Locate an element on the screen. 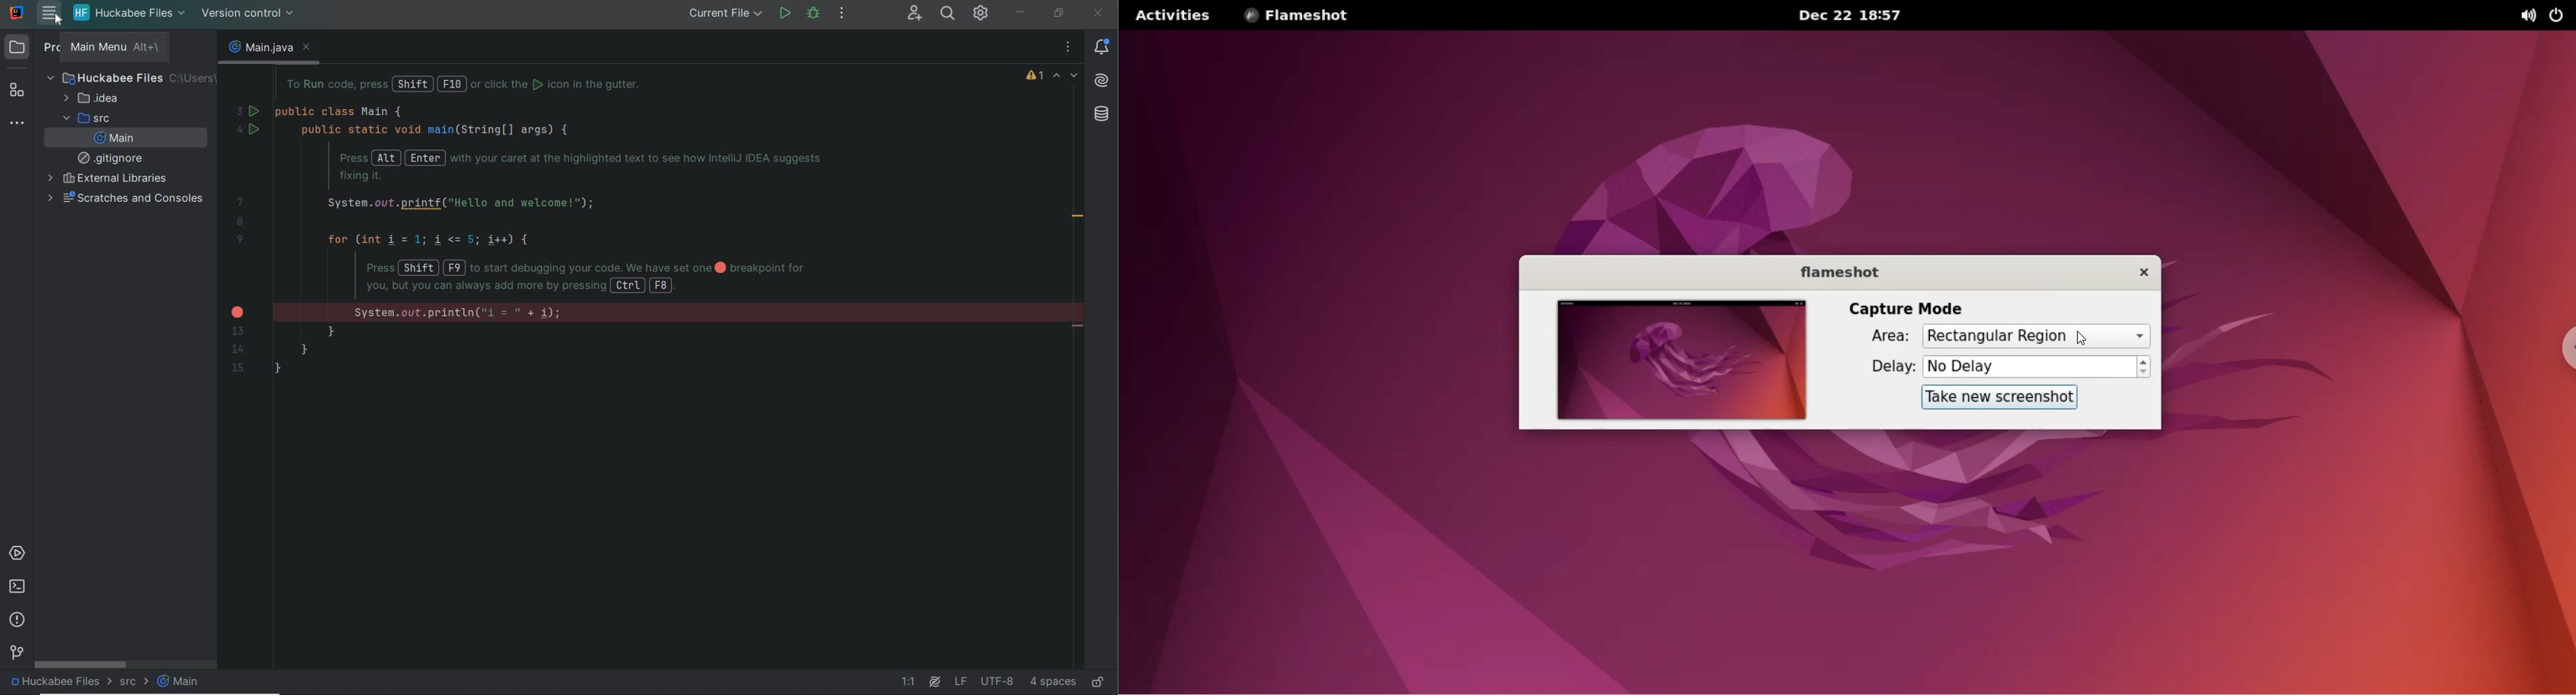  go to line is located at coordinates (911, 682).